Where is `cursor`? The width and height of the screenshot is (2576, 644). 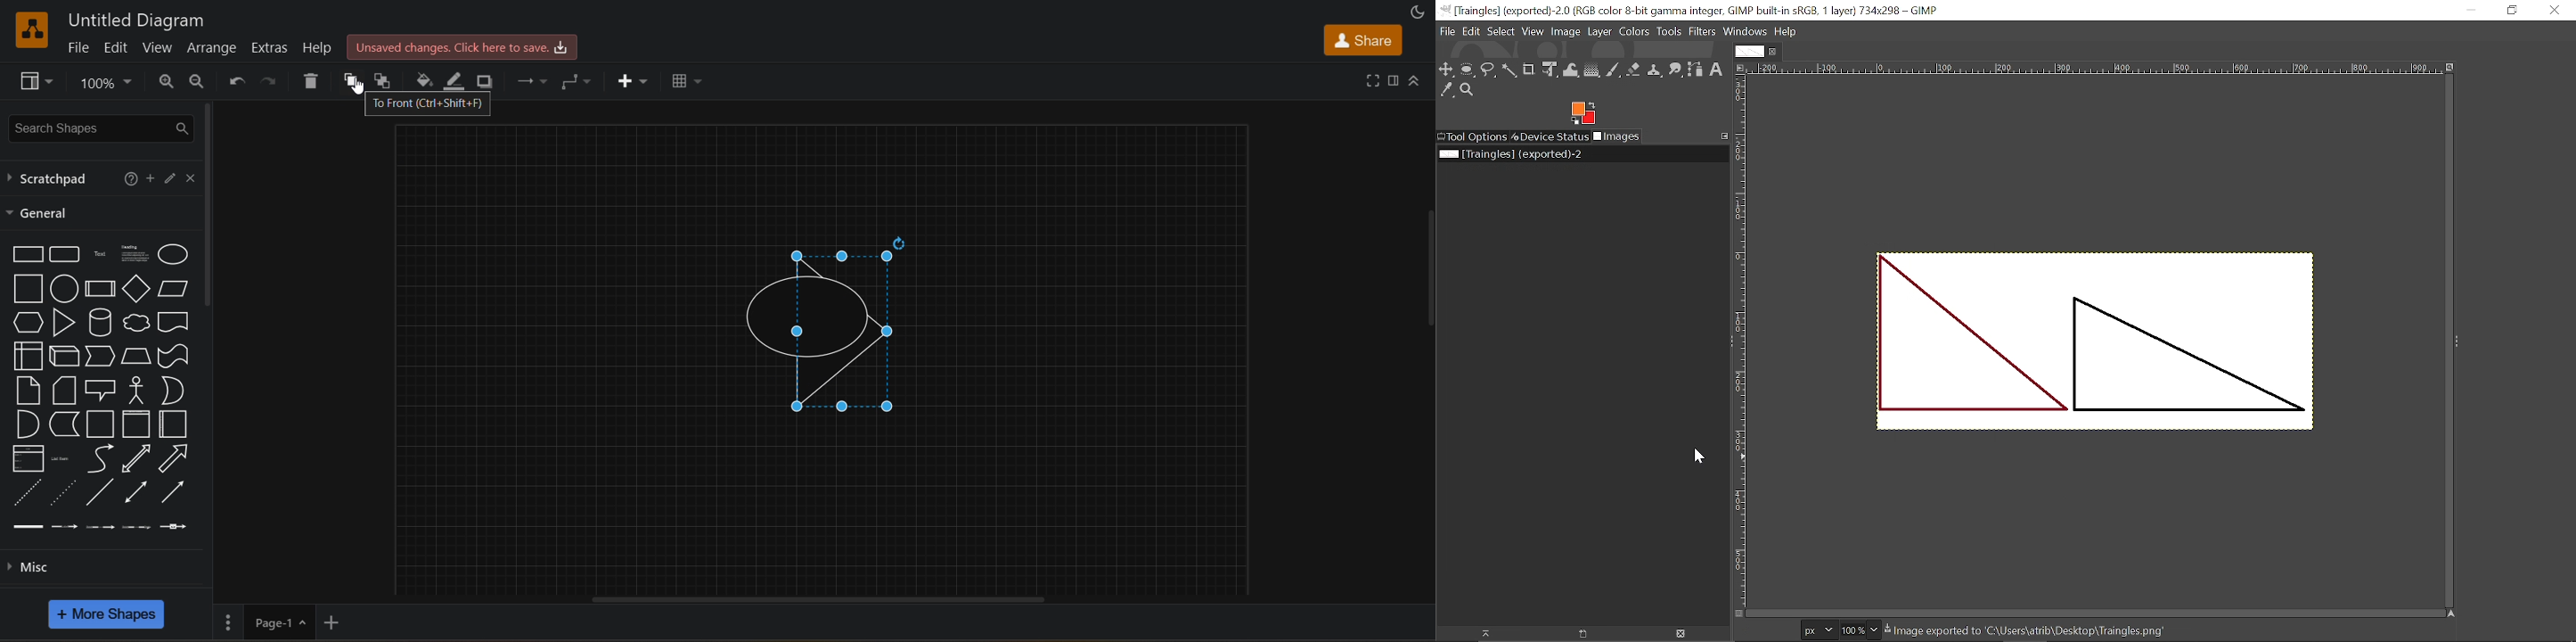
cursor is located at coordinates (359, 87).